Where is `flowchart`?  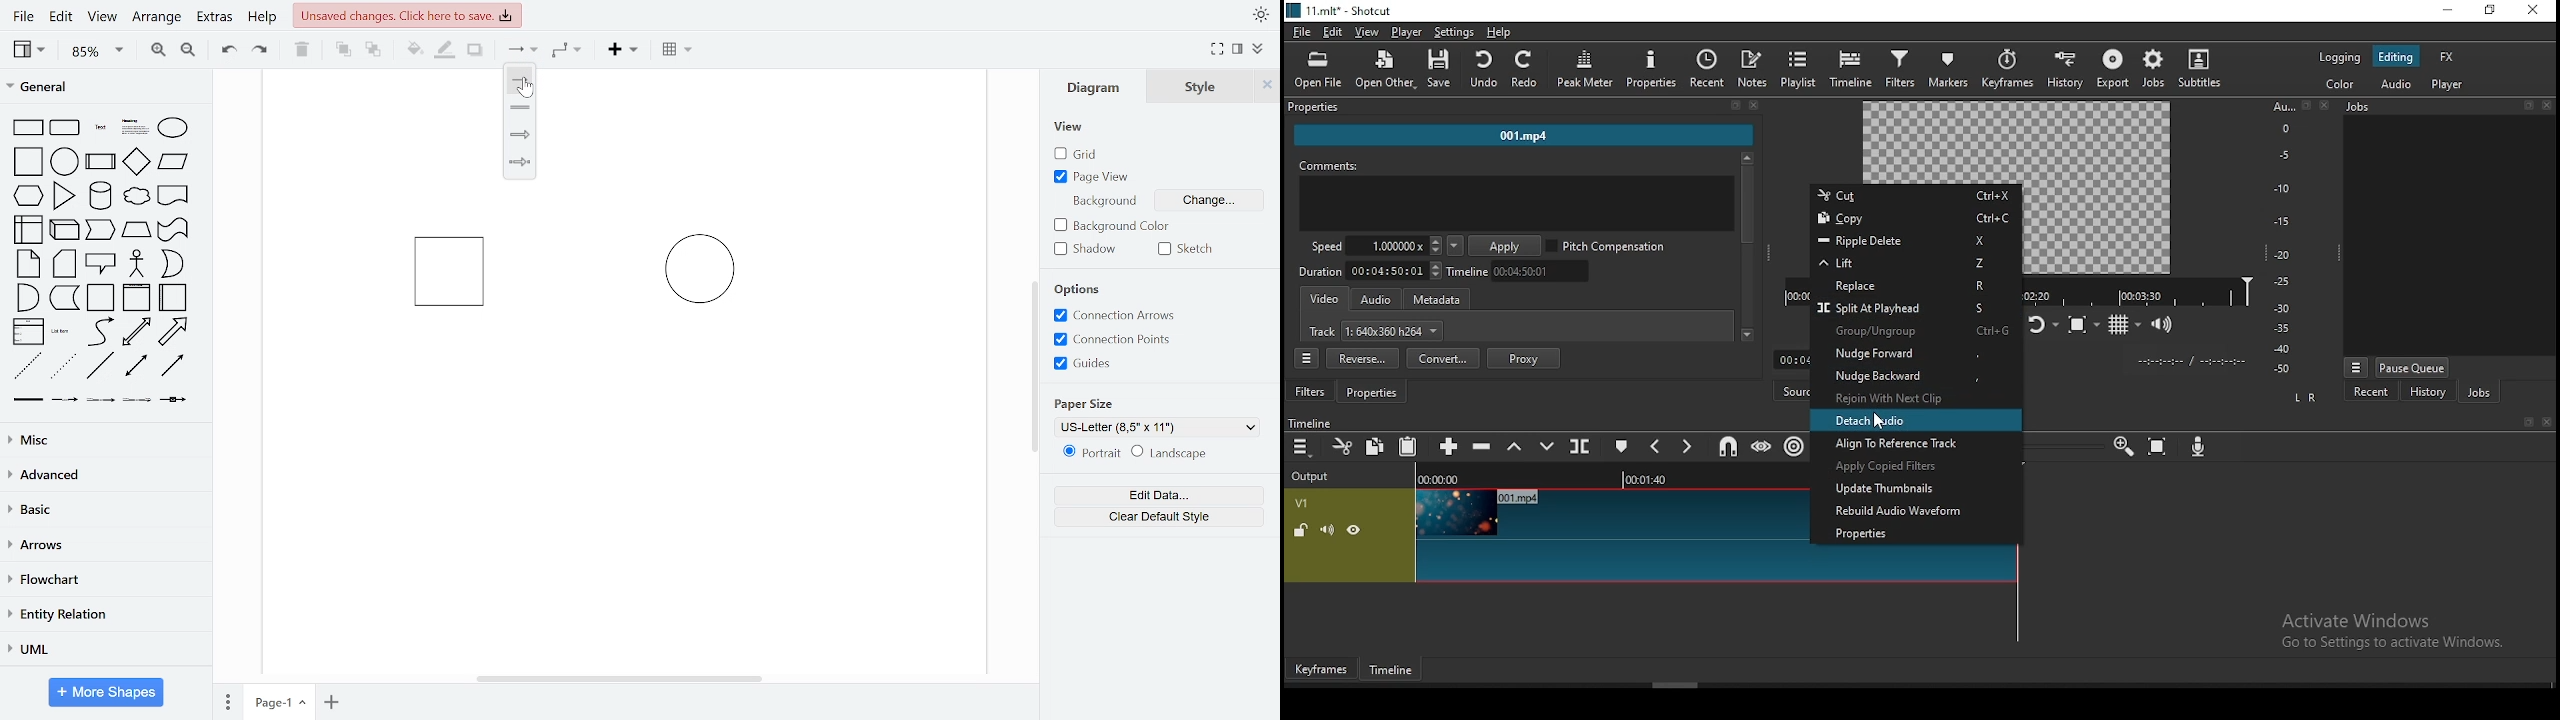
flowchart is located at coordinates (102, 581).